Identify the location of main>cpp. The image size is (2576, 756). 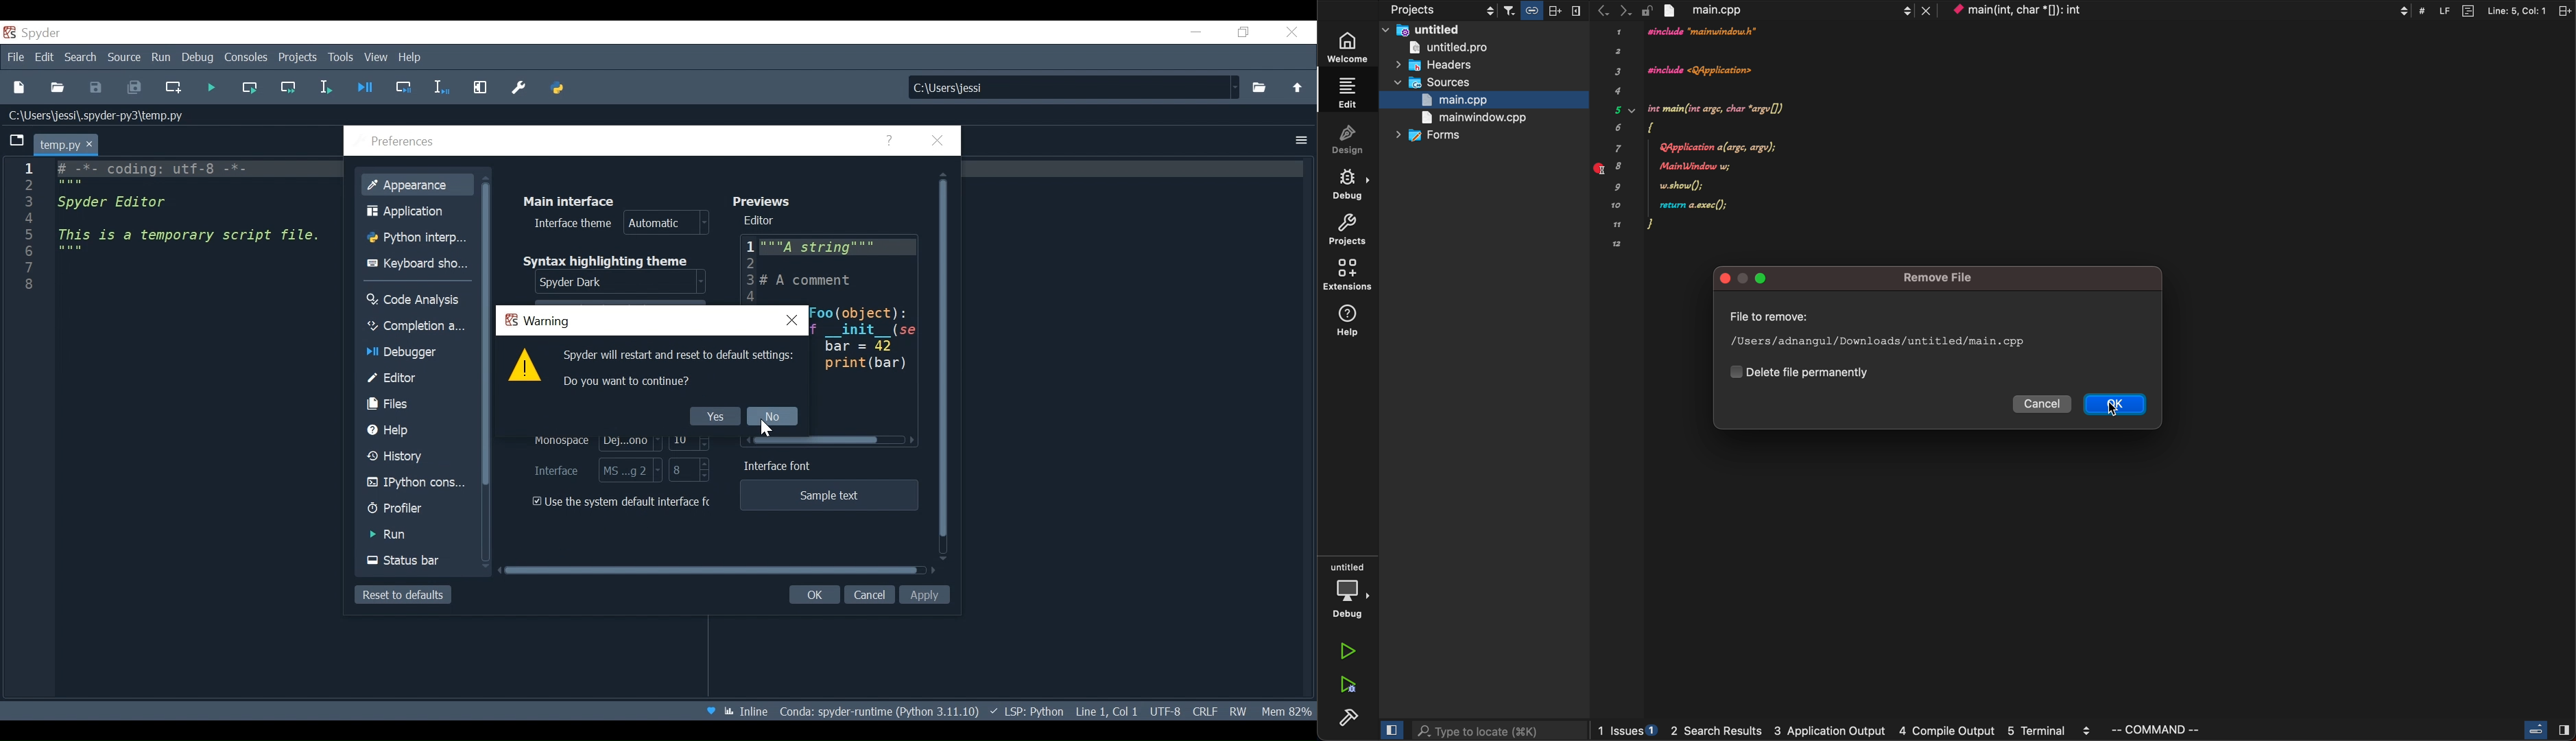
(1461, 99).